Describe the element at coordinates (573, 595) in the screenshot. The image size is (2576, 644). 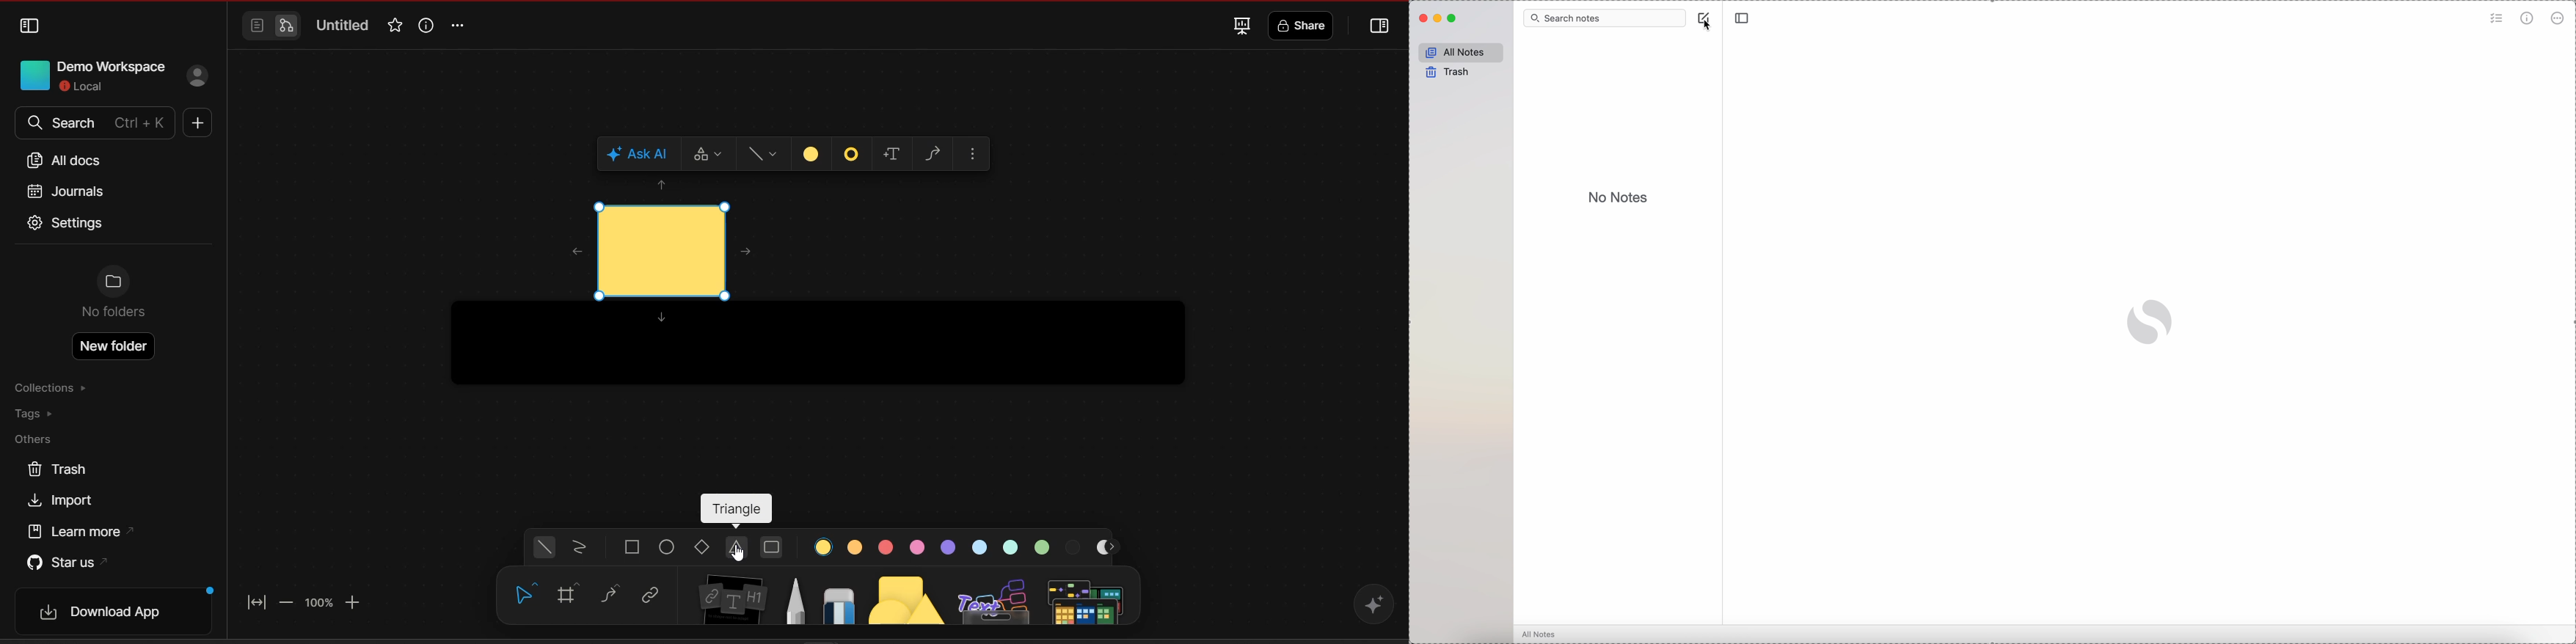
I see `frame` at that location.